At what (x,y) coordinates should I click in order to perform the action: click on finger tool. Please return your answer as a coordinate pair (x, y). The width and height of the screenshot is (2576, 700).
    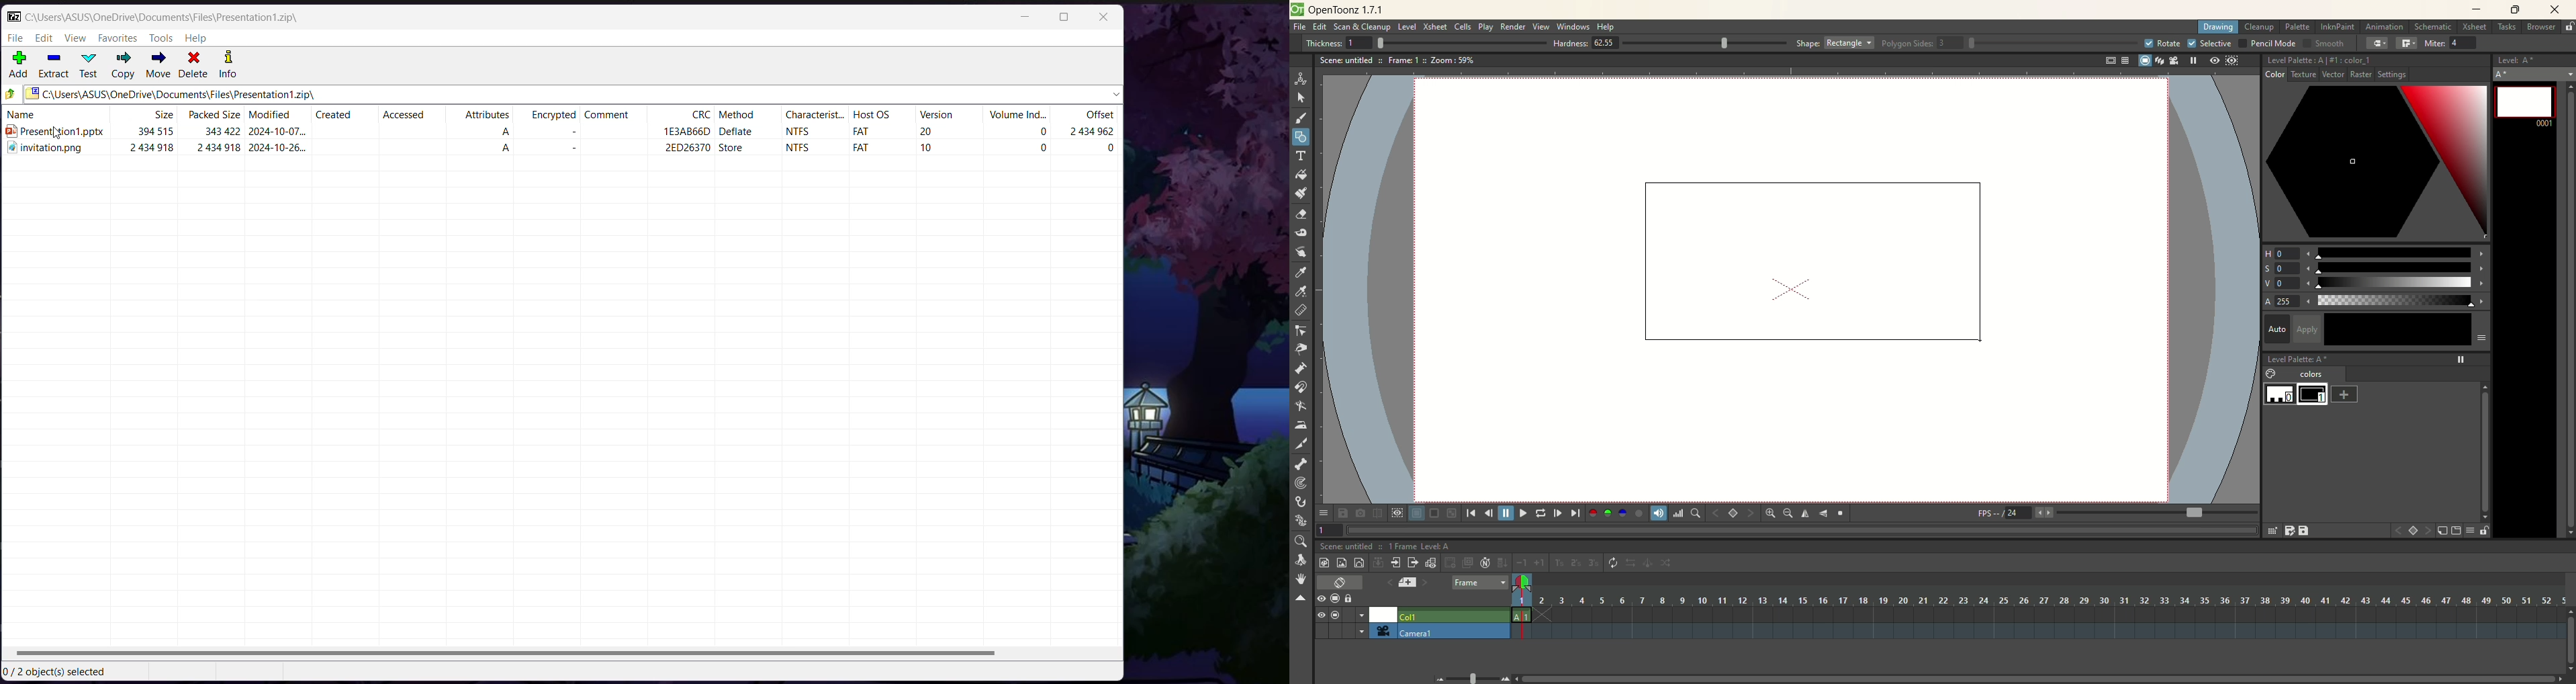
    Looking at the image, I should click on (1301, 251).